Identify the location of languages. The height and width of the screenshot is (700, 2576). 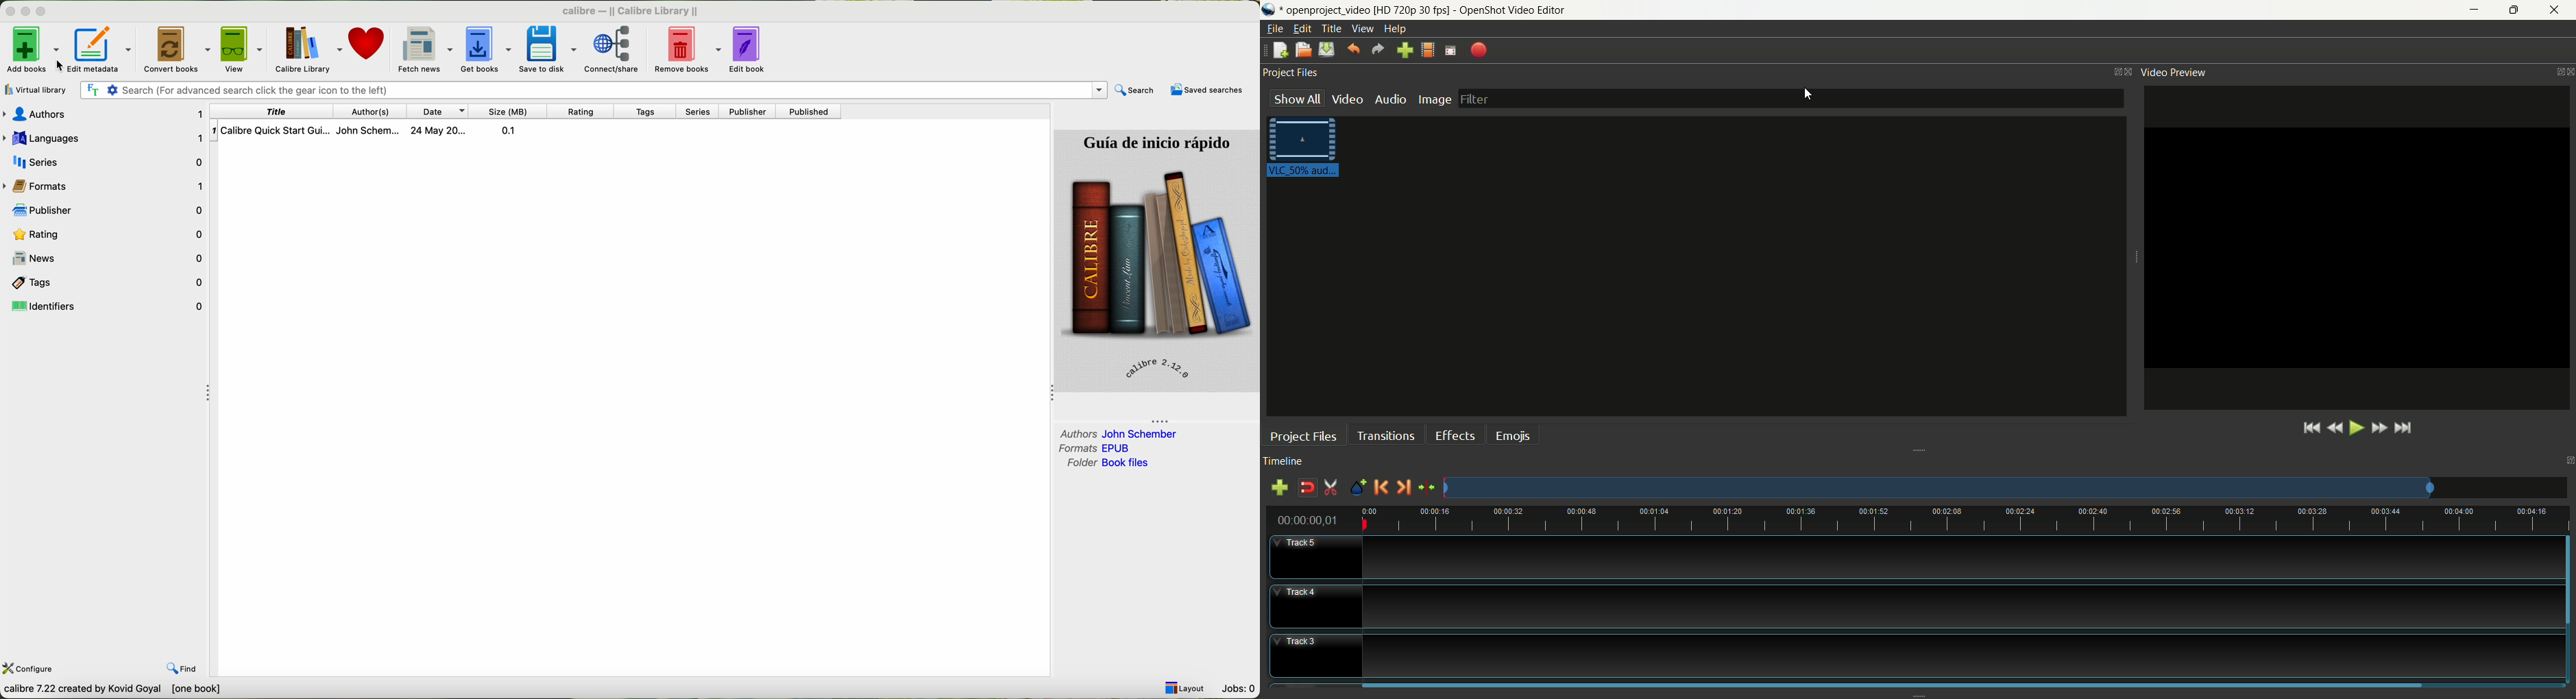
(104, 136).